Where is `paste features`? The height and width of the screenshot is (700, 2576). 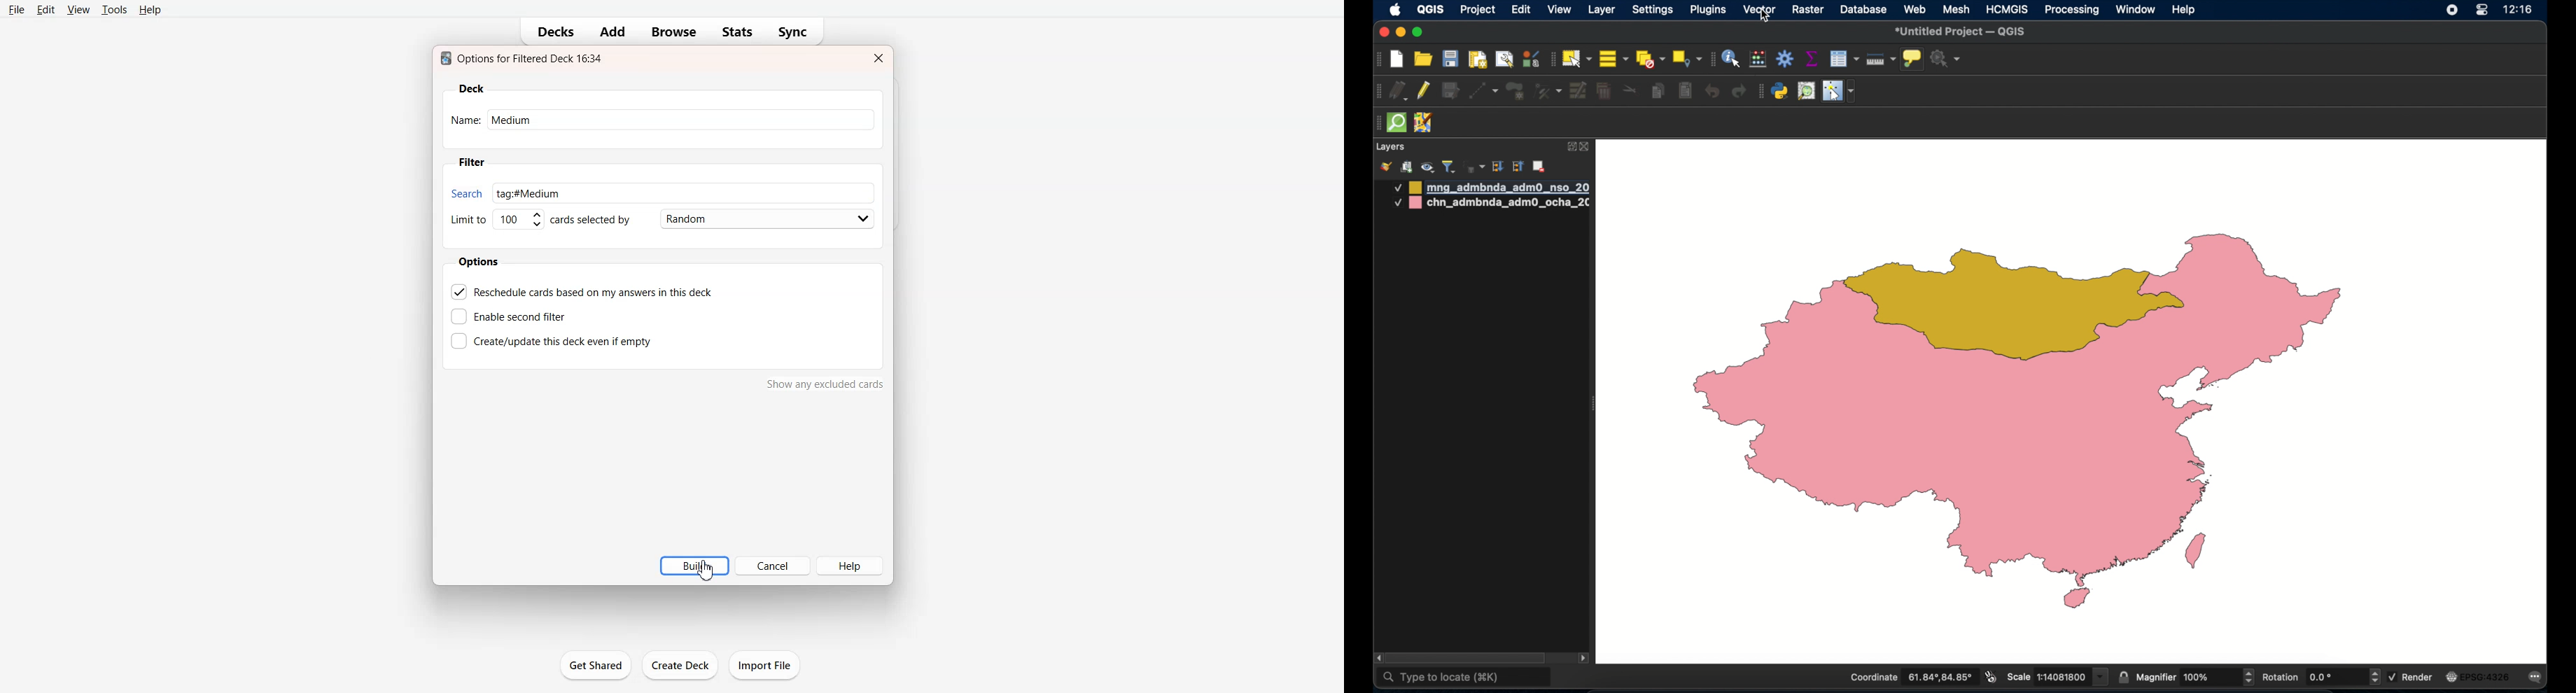 paste features is located at coordinates (1684, 90).